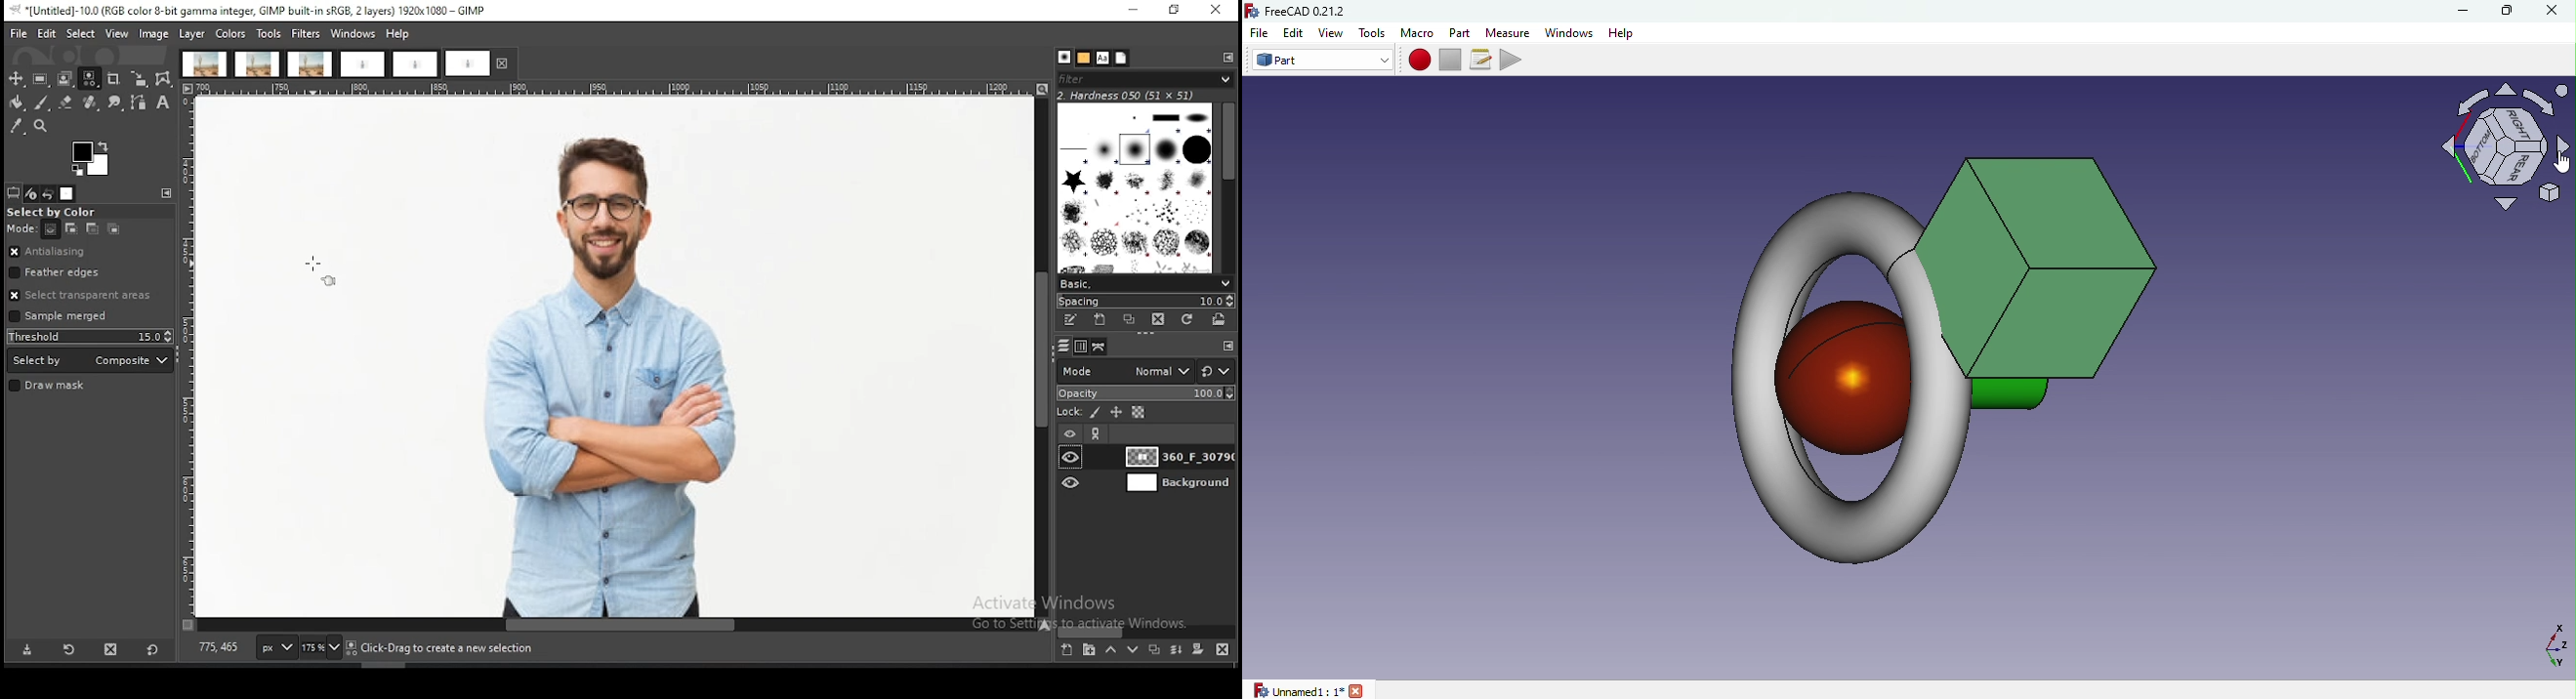 The height and width of the screenshot is (700, 2576). Describe the element at coordinates (26, 649) in the screenshot. I see `save tool preset` at that location.